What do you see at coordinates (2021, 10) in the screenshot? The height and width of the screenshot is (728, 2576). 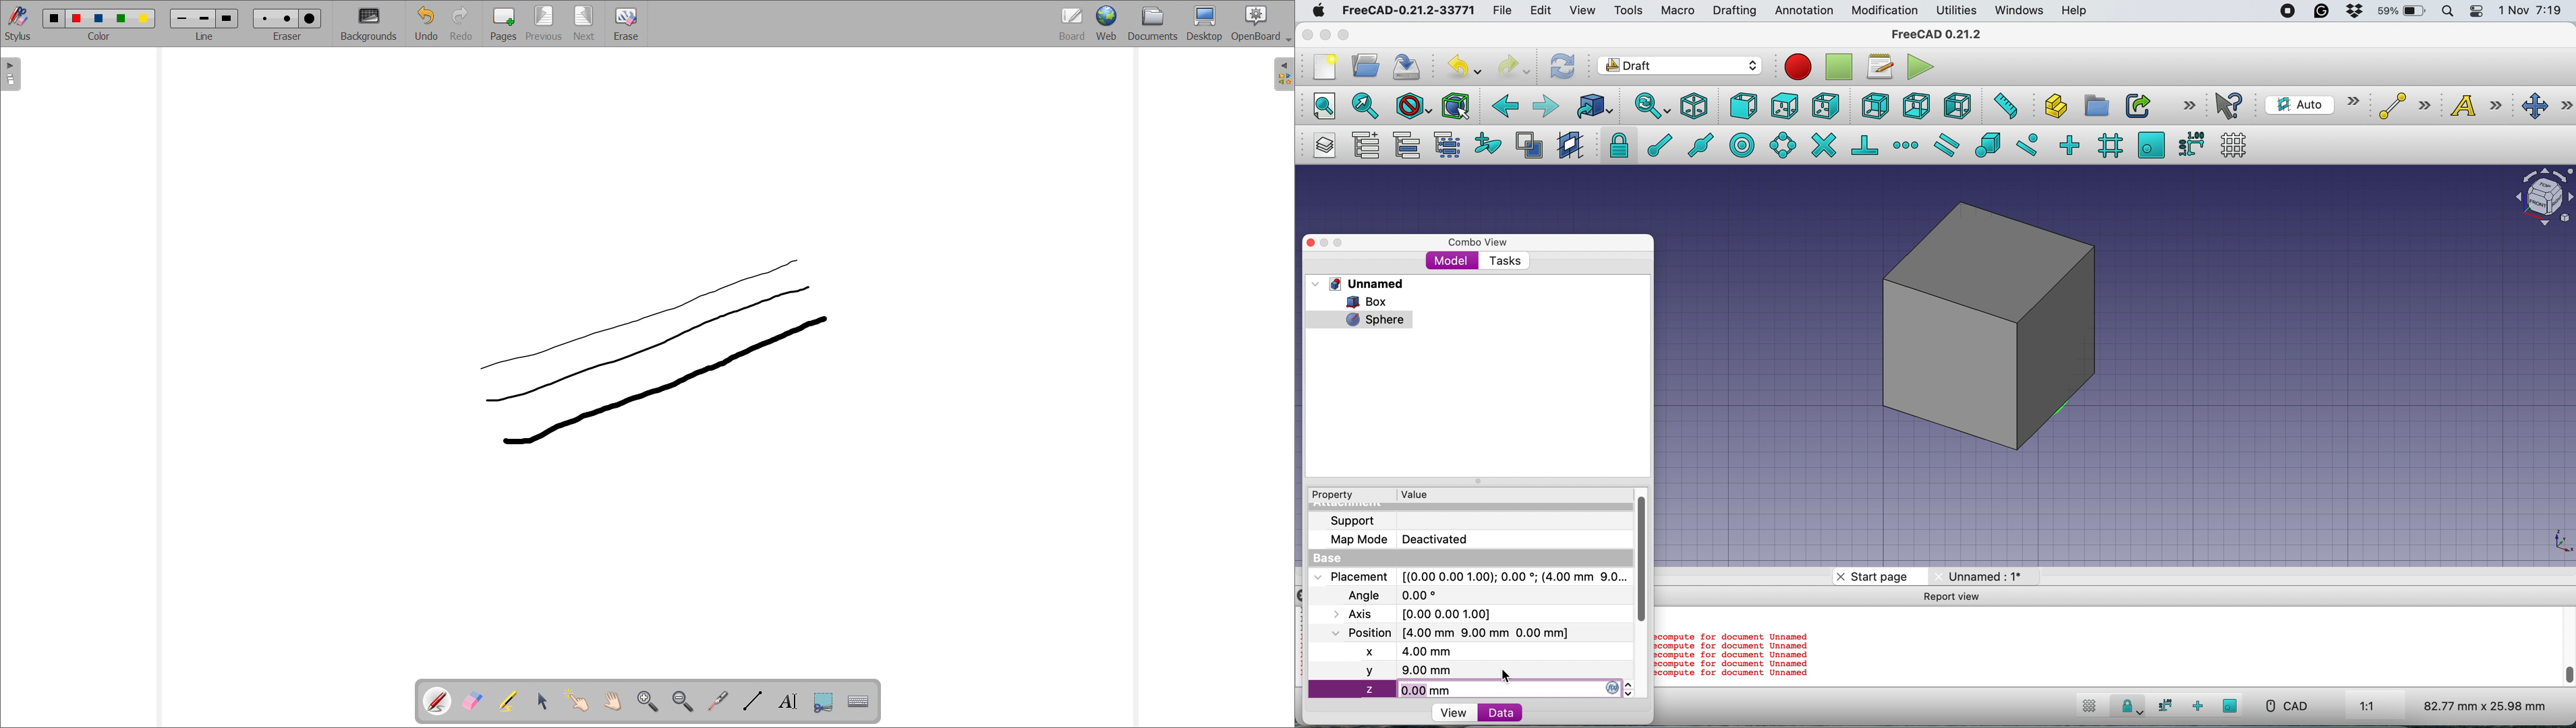 I see `windows` at bounding box center [2021, 10].